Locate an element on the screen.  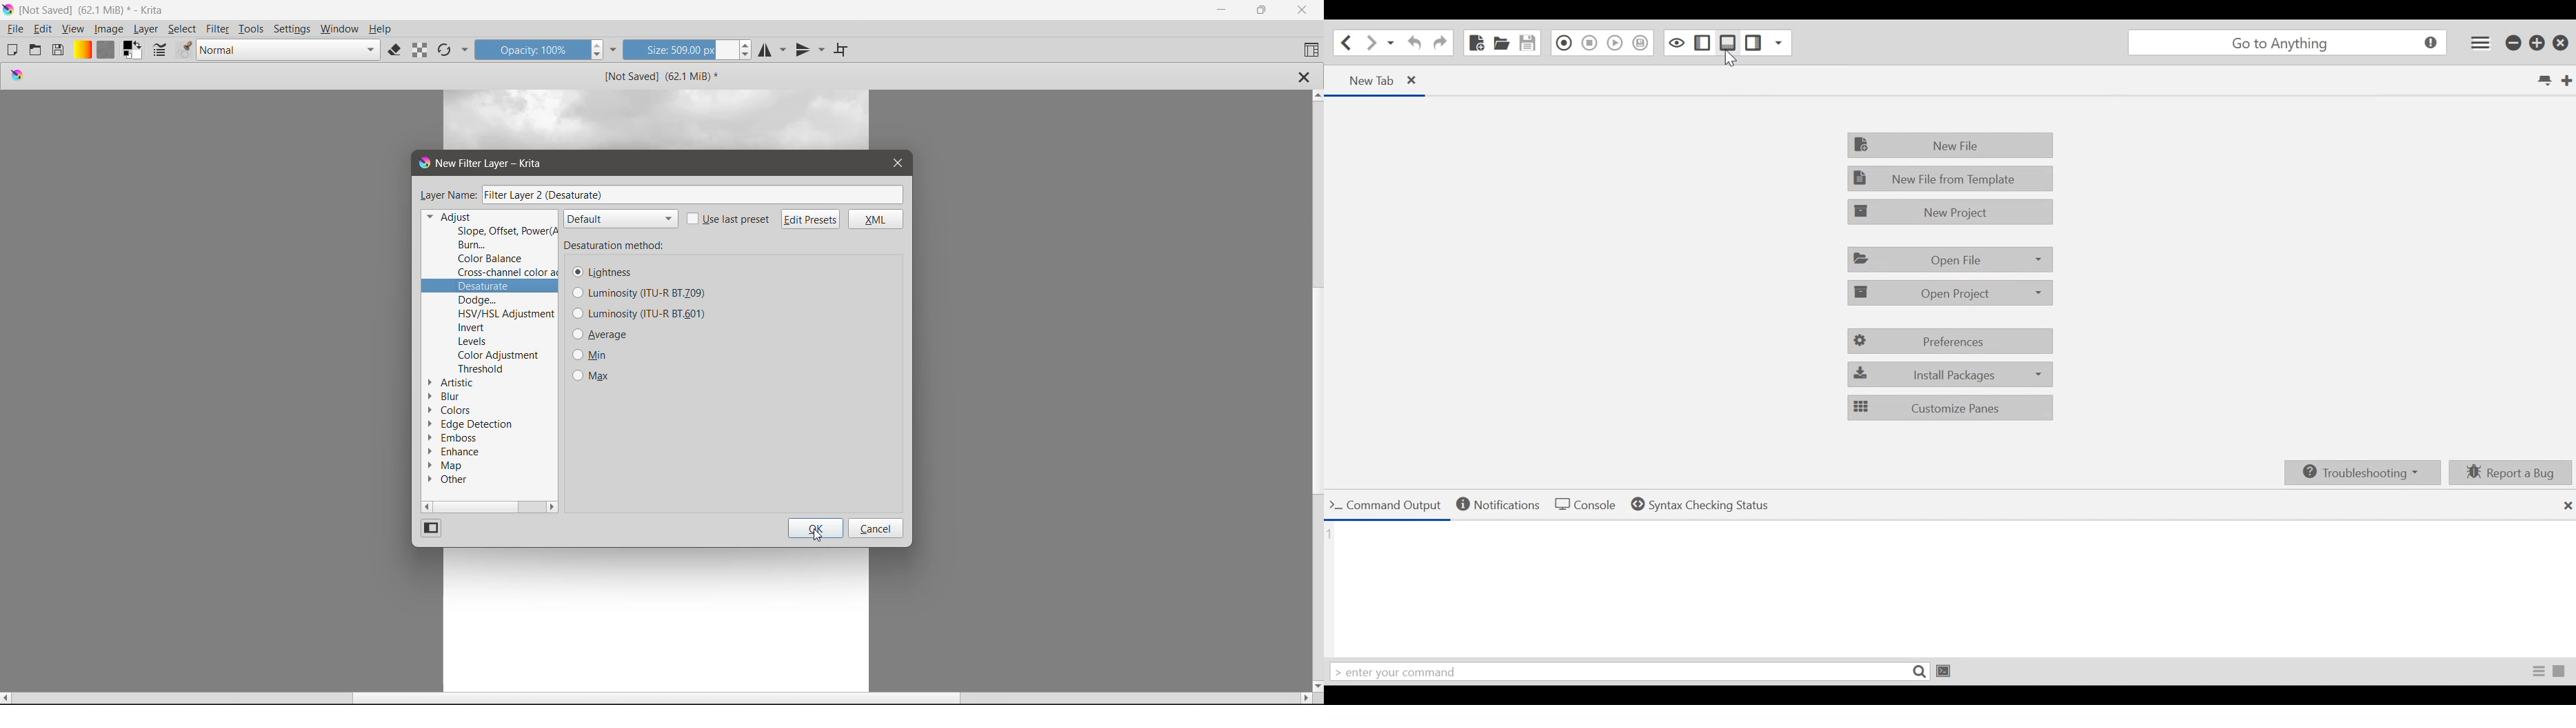
Preserve Alpha is located at coordinates (421, 50).